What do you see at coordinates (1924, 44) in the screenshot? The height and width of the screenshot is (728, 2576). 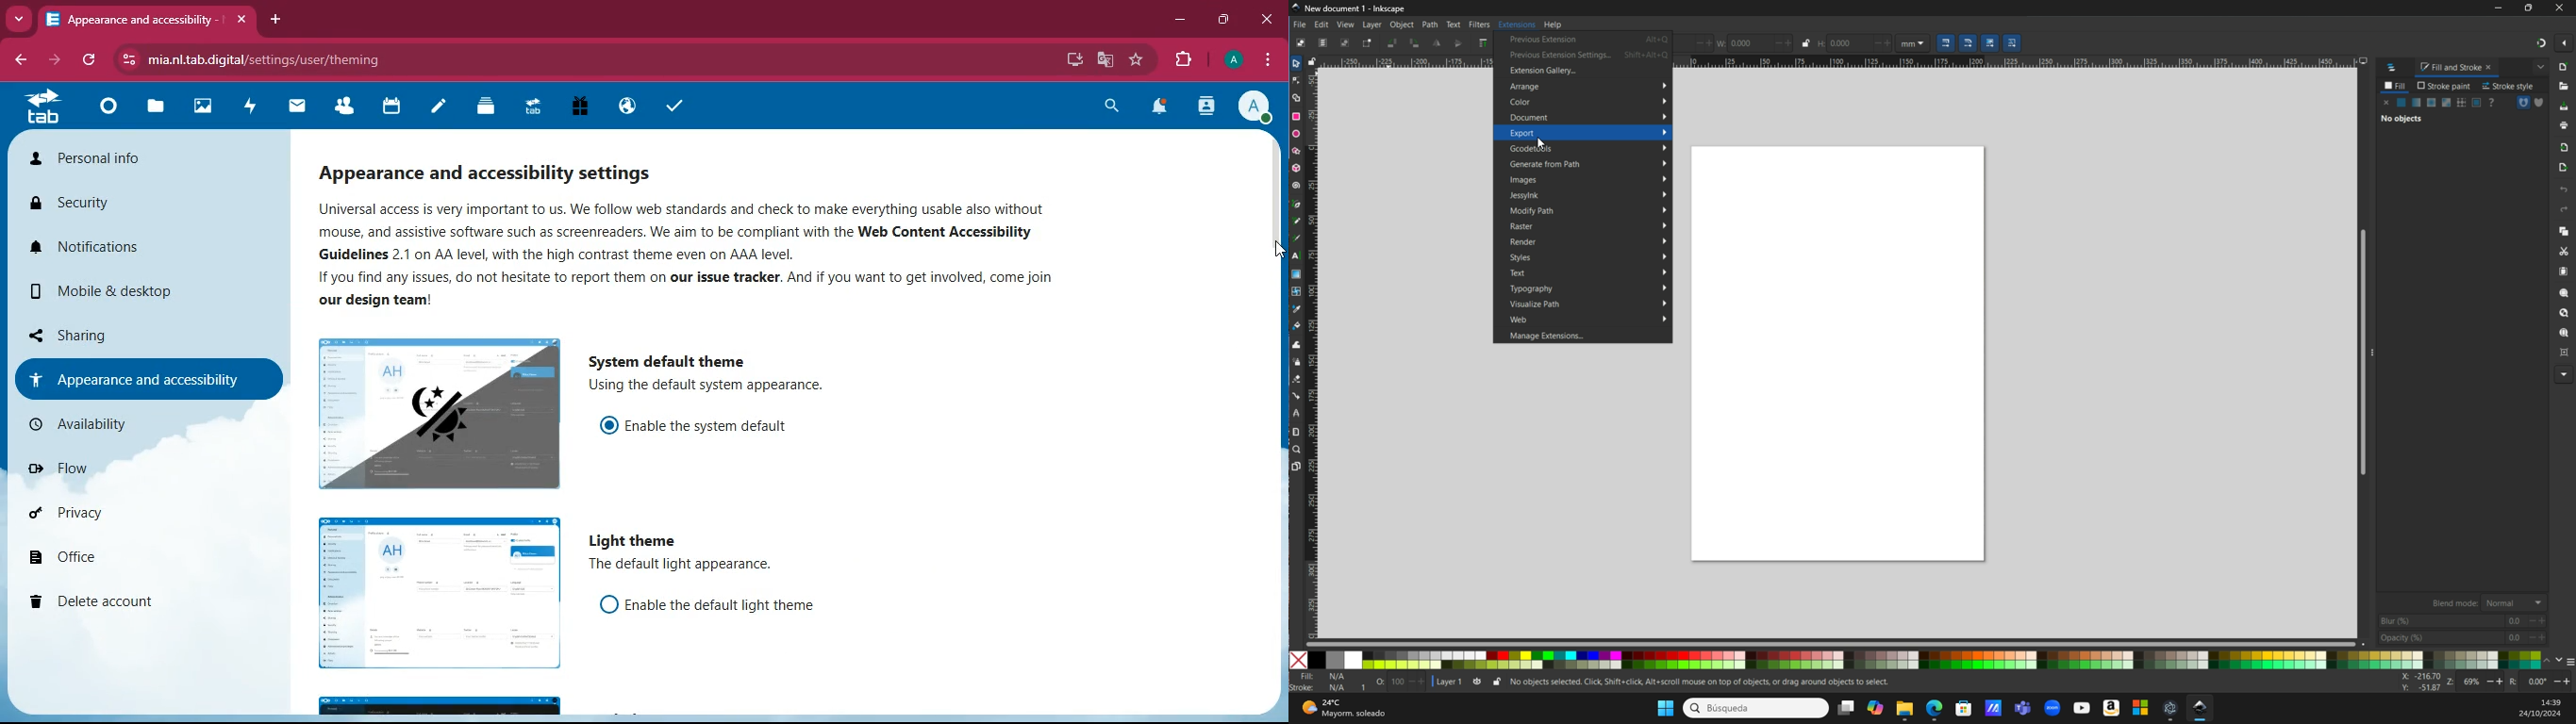 I see `Image Shape Customization` at bounding box center [1924, 44].